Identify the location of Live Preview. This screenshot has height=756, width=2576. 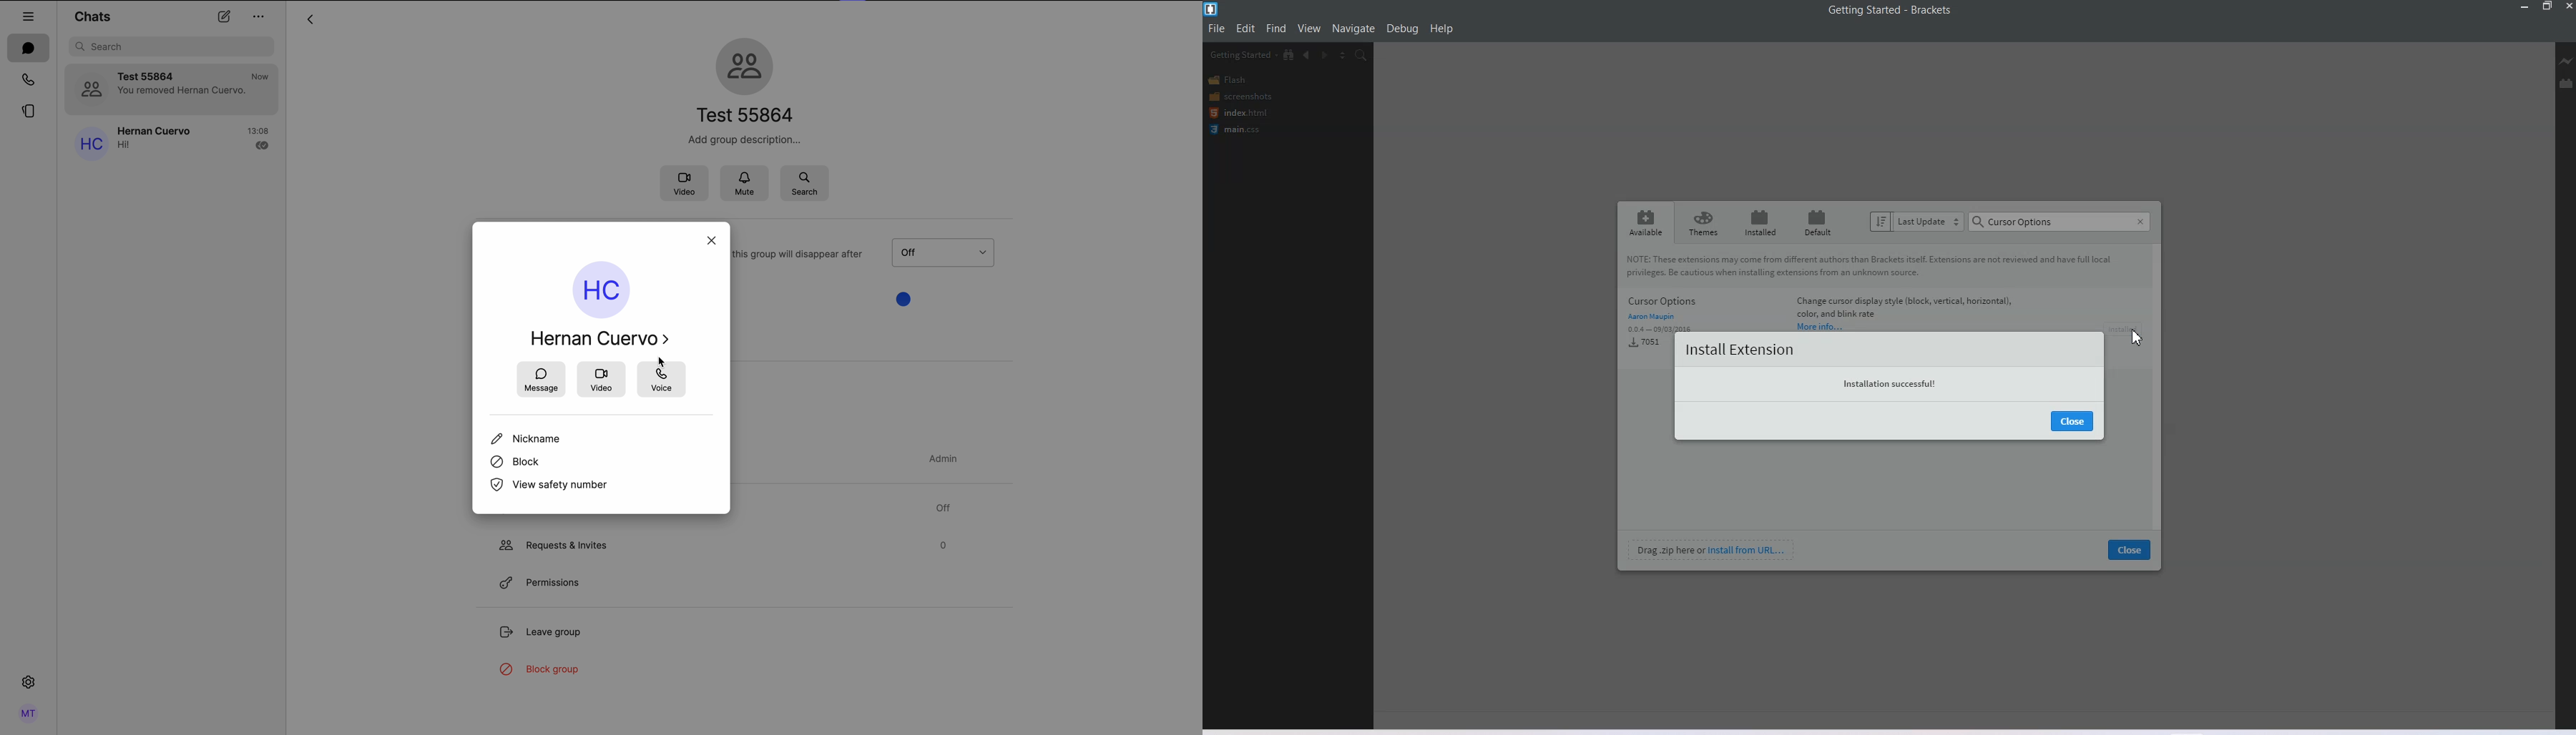
(2566, 61).